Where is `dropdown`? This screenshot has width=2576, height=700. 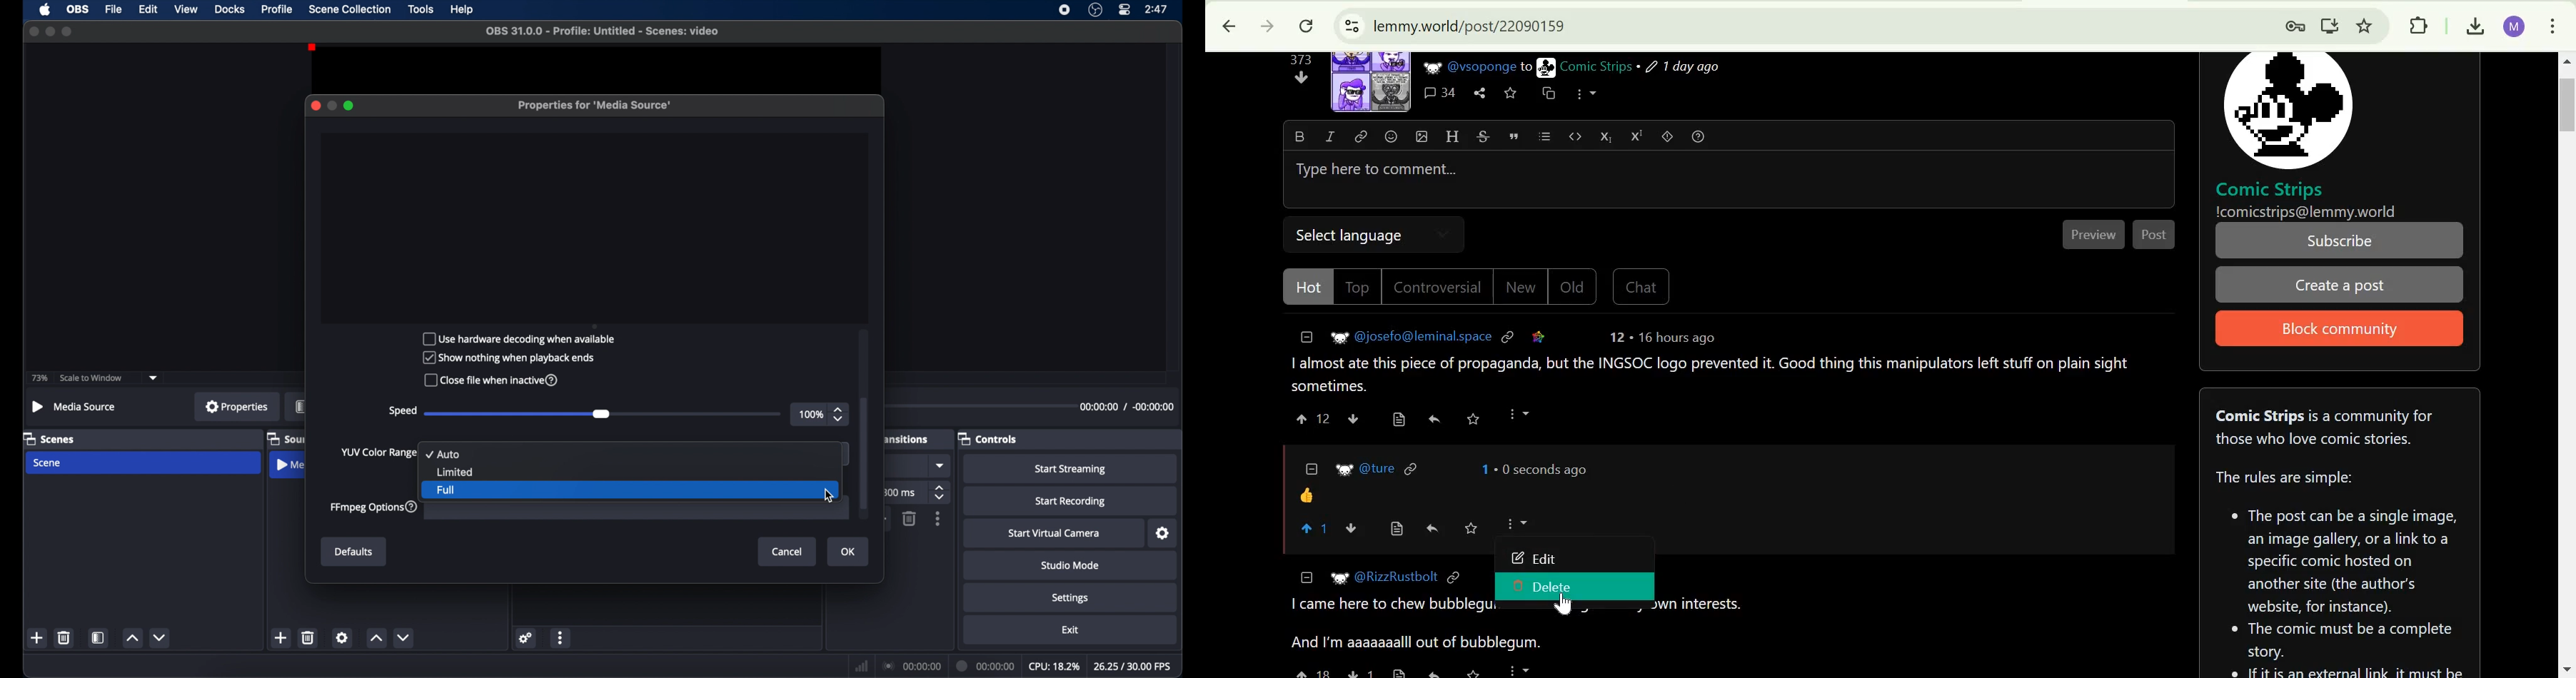 dropdown is located at coordinates (941, 465).